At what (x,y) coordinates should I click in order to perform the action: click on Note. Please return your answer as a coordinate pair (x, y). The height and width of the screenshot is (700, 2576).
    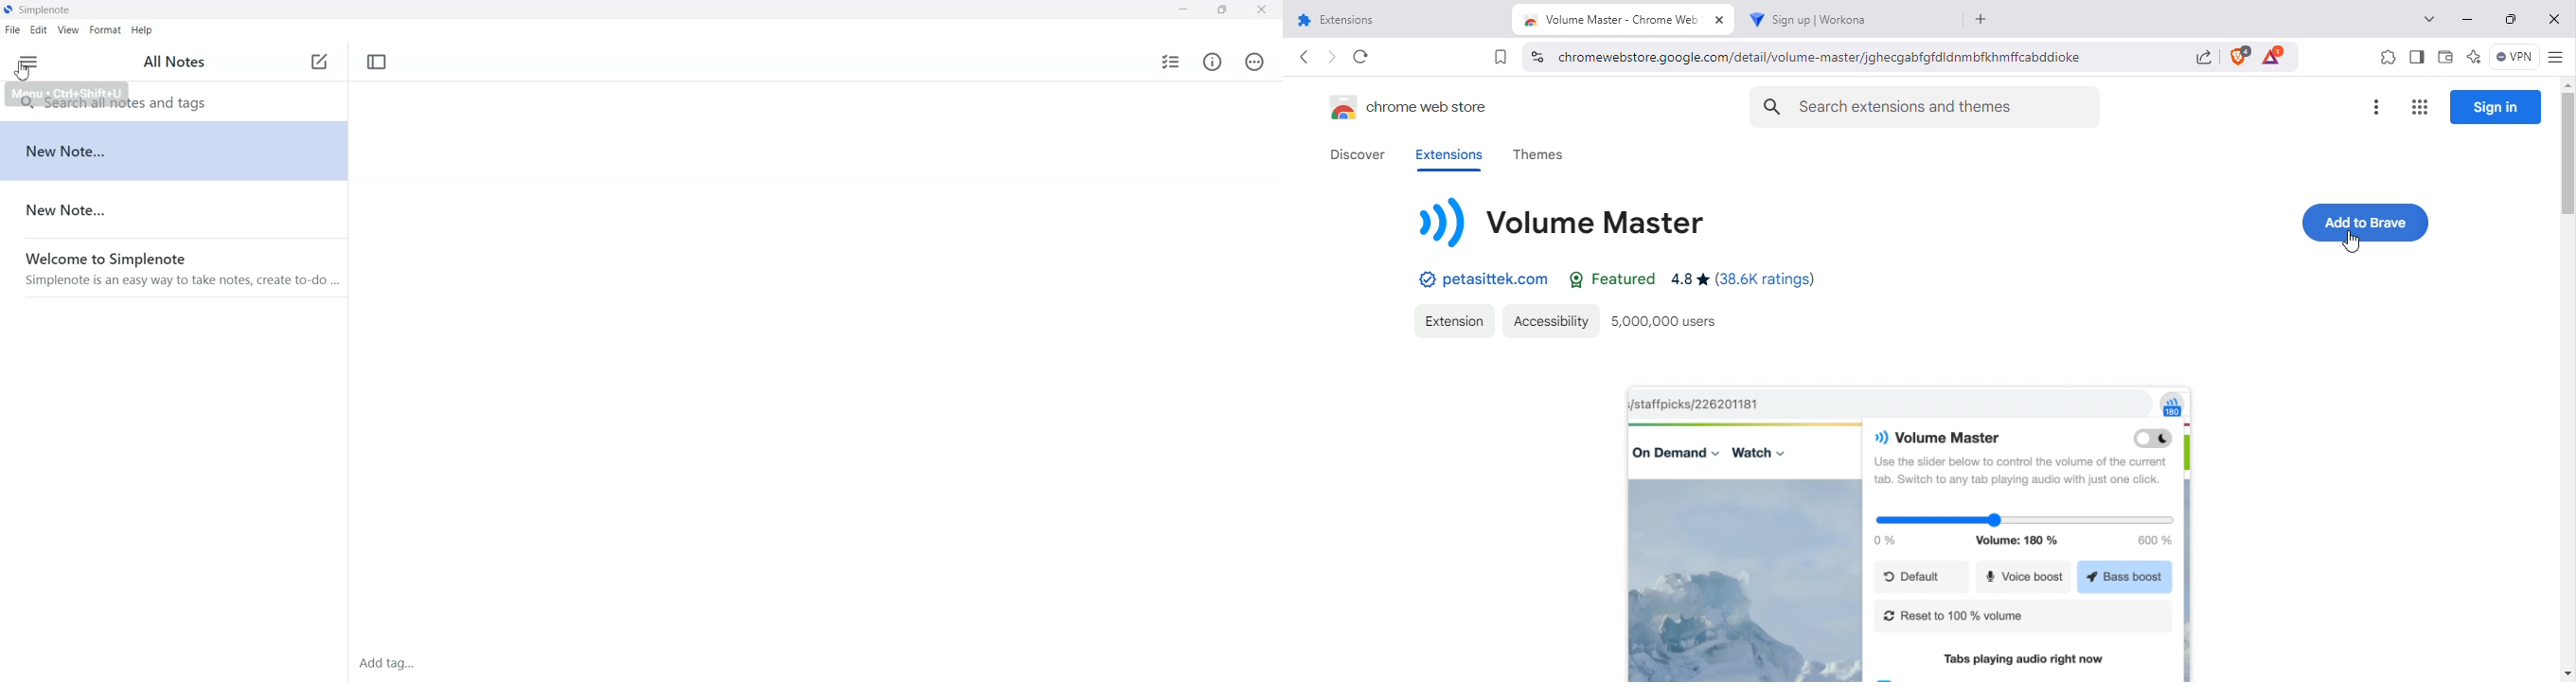
    Looking at the image, I should click on (174, 151).